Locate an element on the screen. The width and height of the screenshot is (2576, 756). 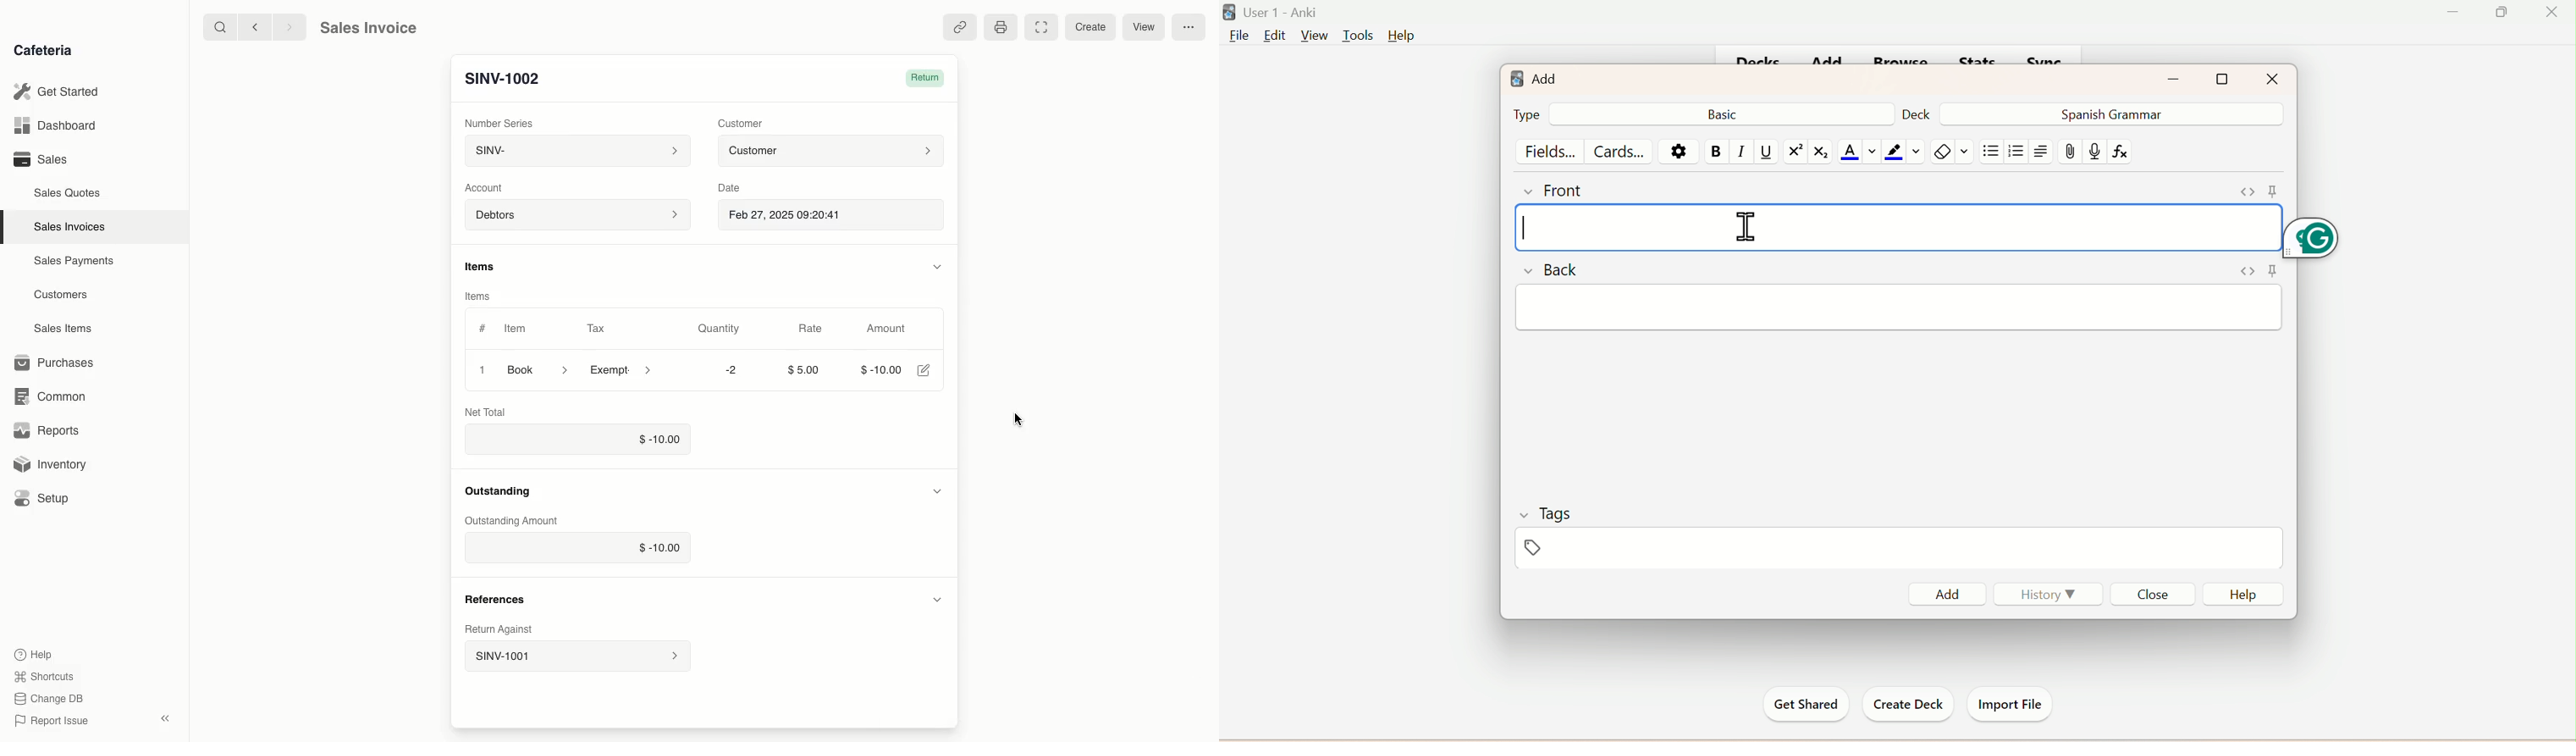
Setup is located at coordinates (44, 498).